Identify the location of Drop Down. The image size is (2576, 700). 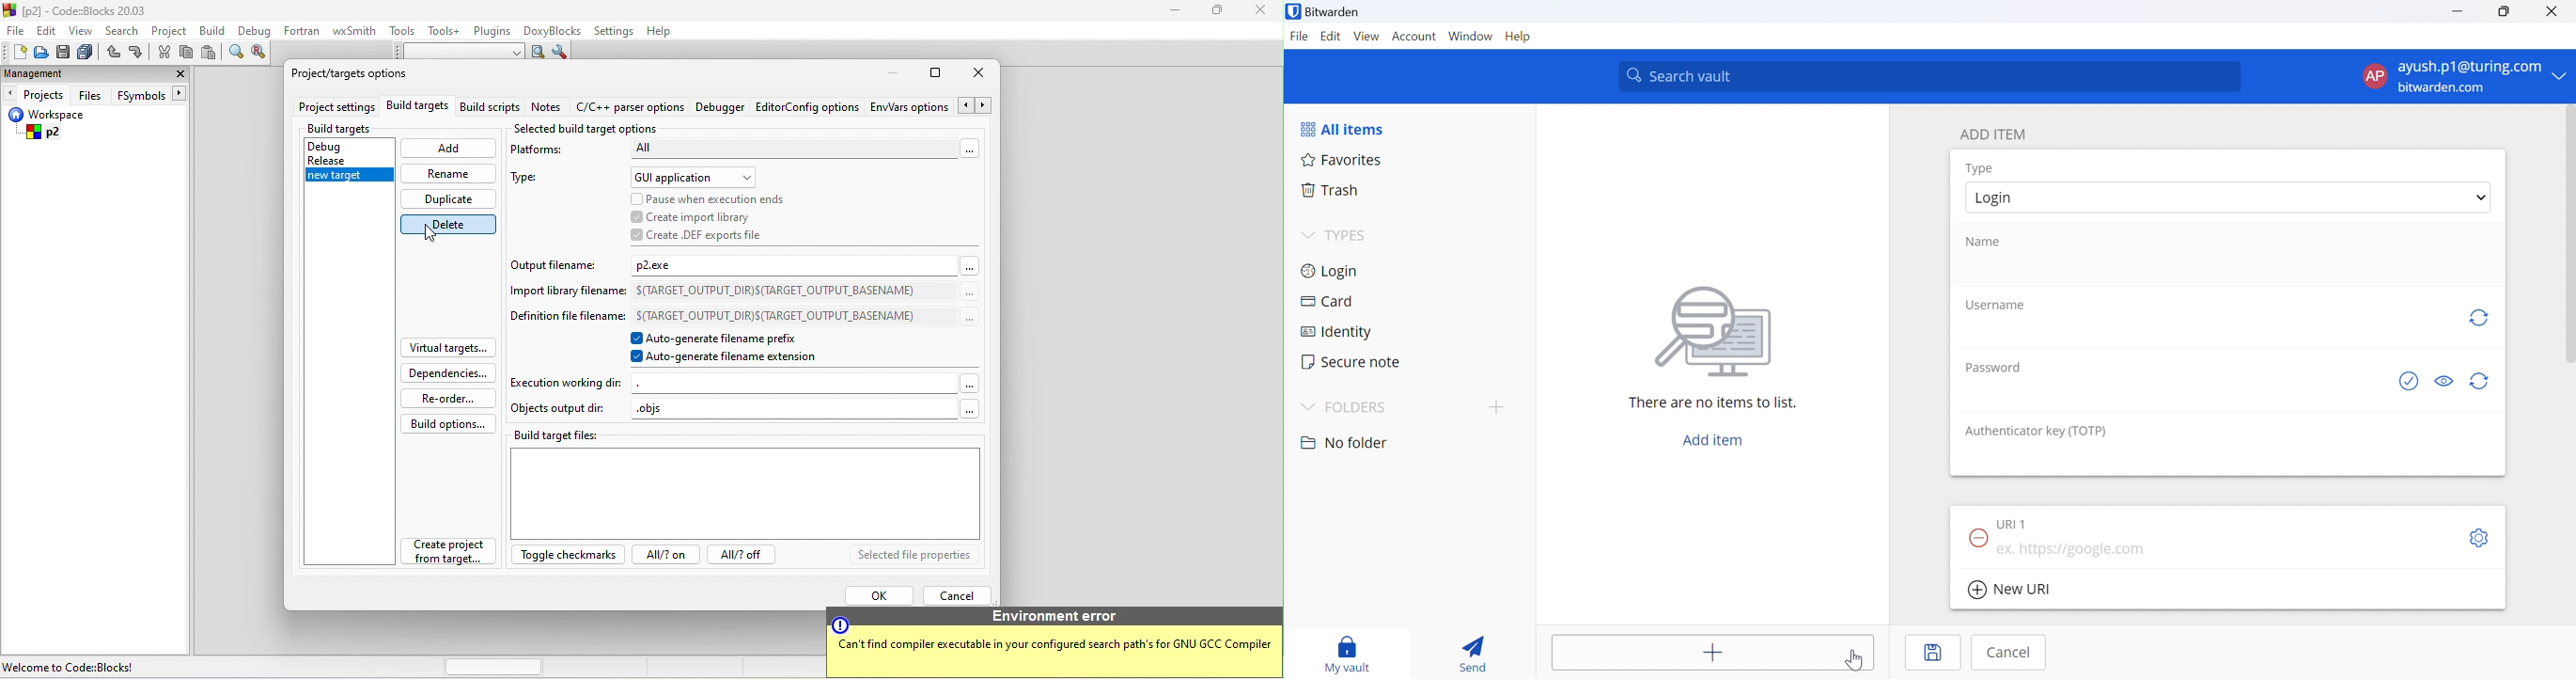
(1307, 233).